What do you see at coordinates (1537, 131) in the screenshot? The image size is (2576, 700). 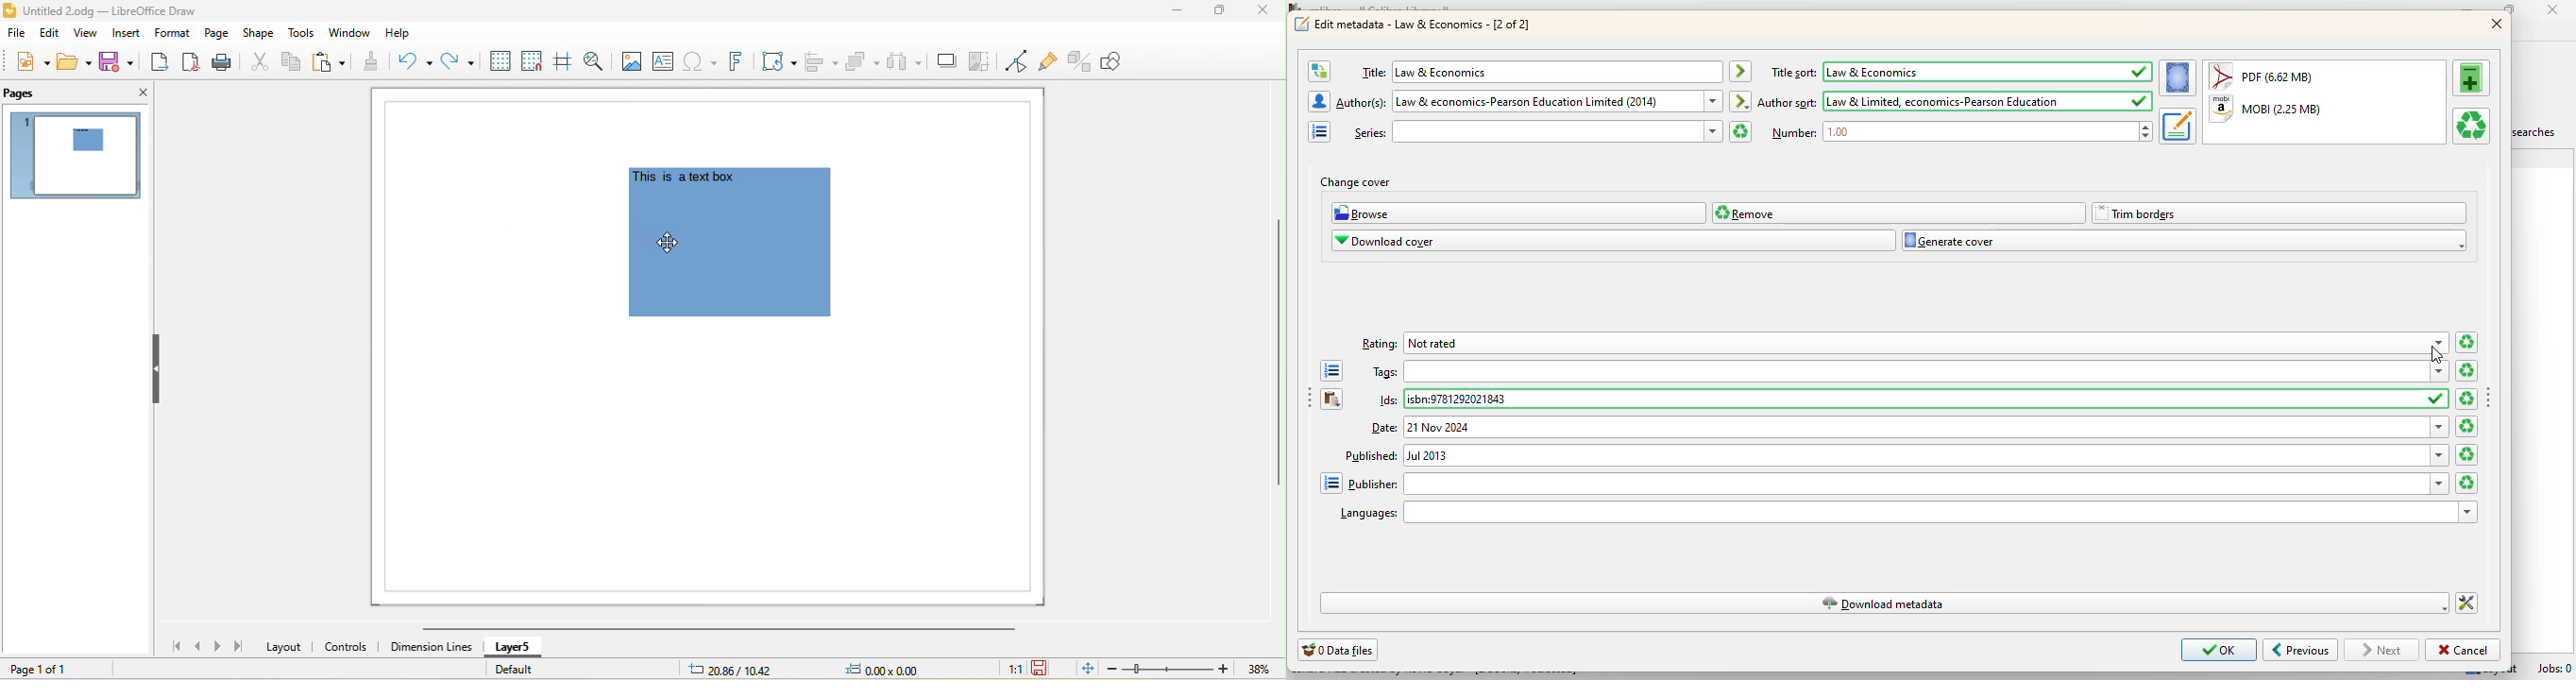 I see `series: ` at bounding box center [1537, 131].